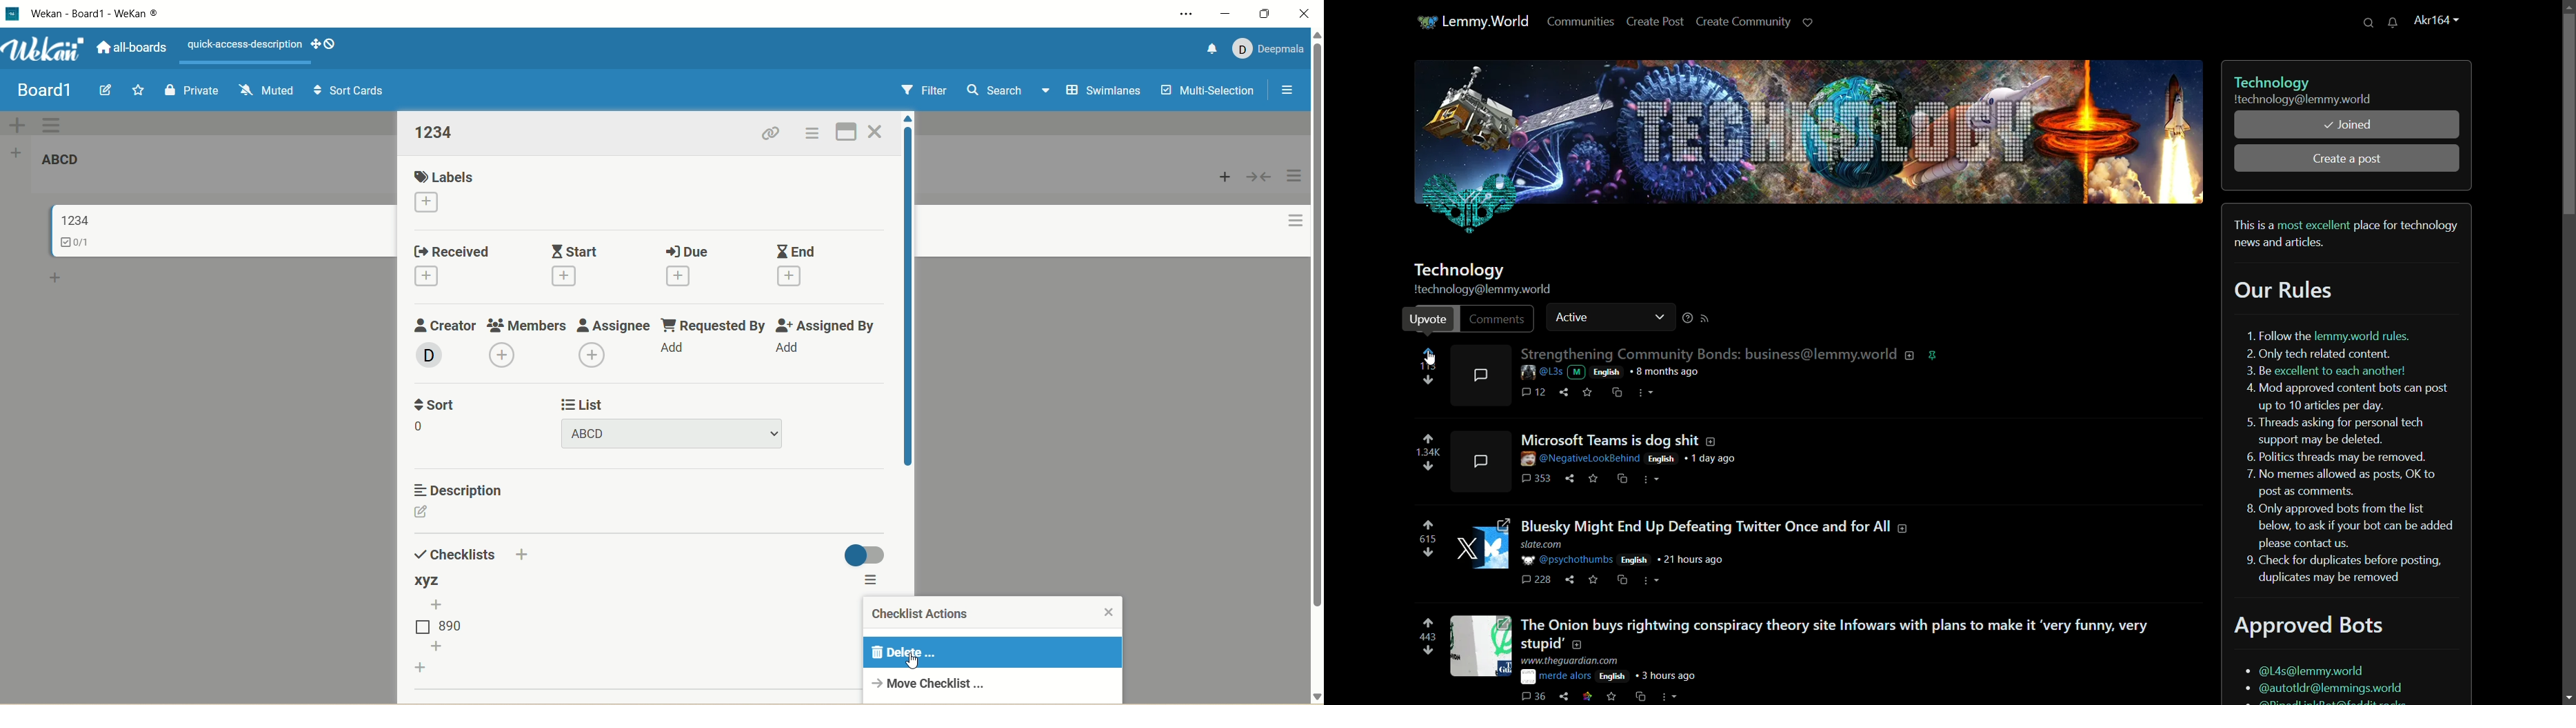 This screenshot has width=2576, height=728. I want to click on all boards, so click(129, 48).